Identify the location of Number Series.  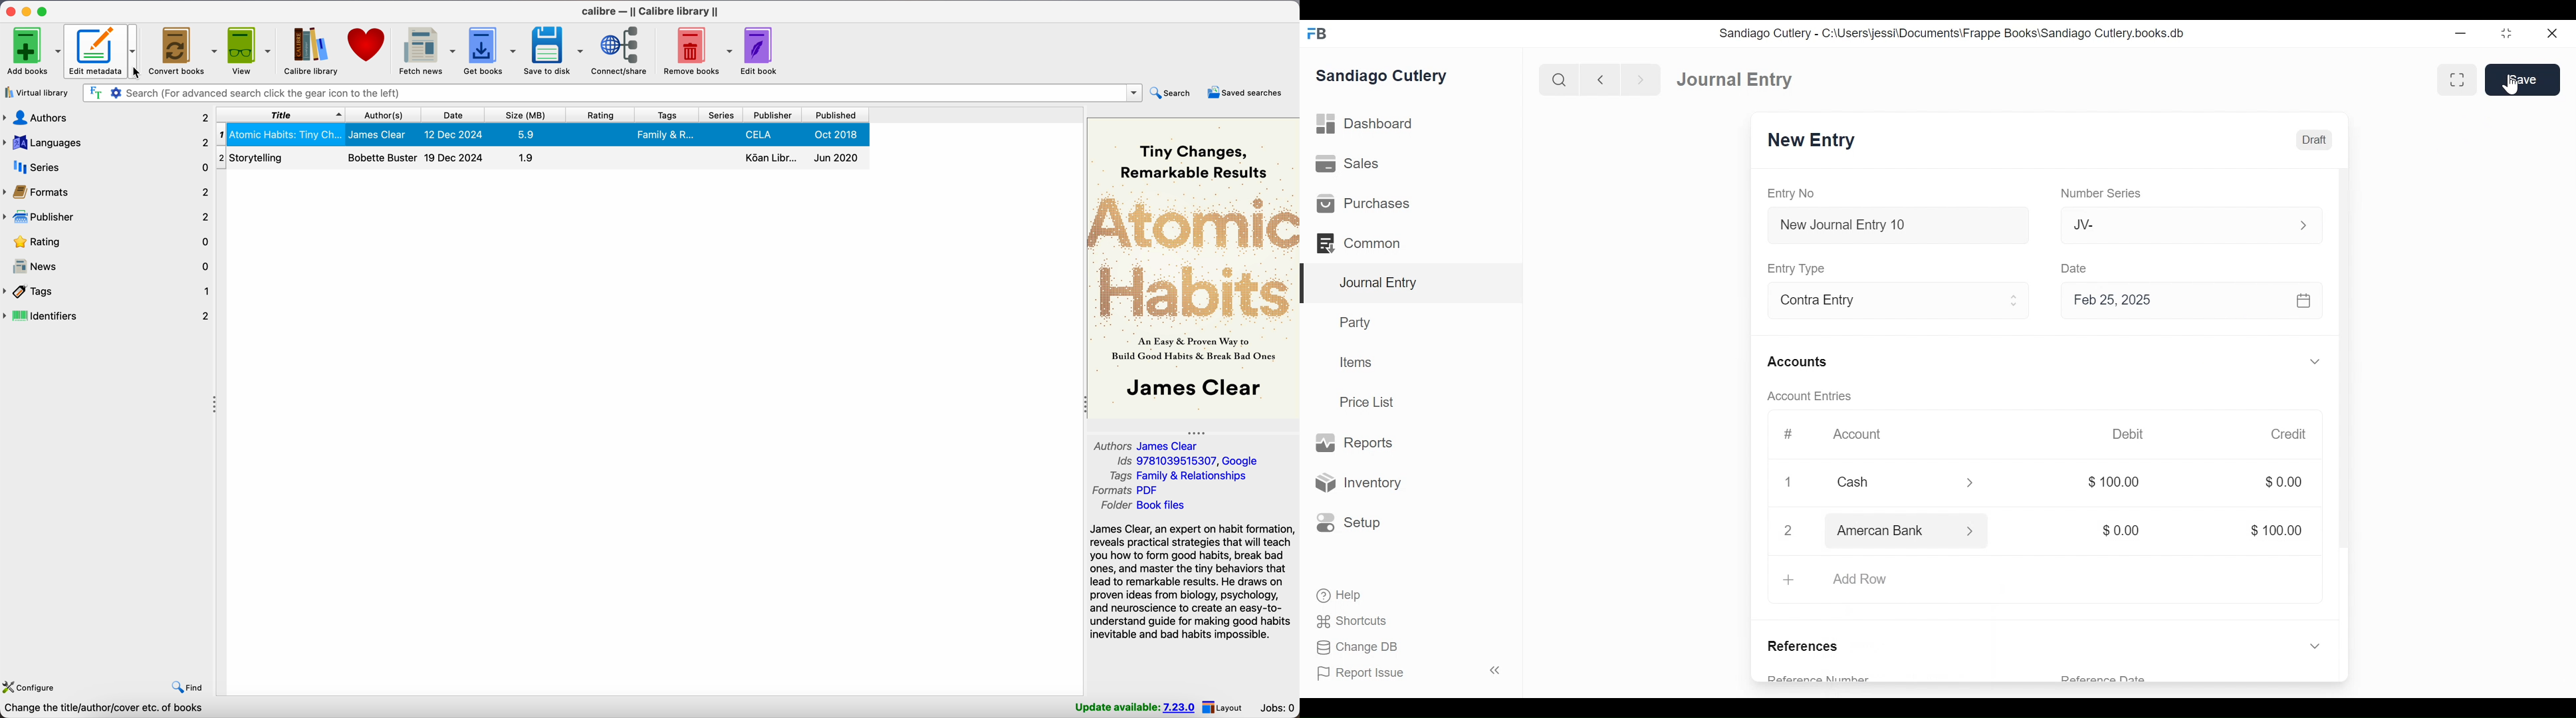
(2103, 194).